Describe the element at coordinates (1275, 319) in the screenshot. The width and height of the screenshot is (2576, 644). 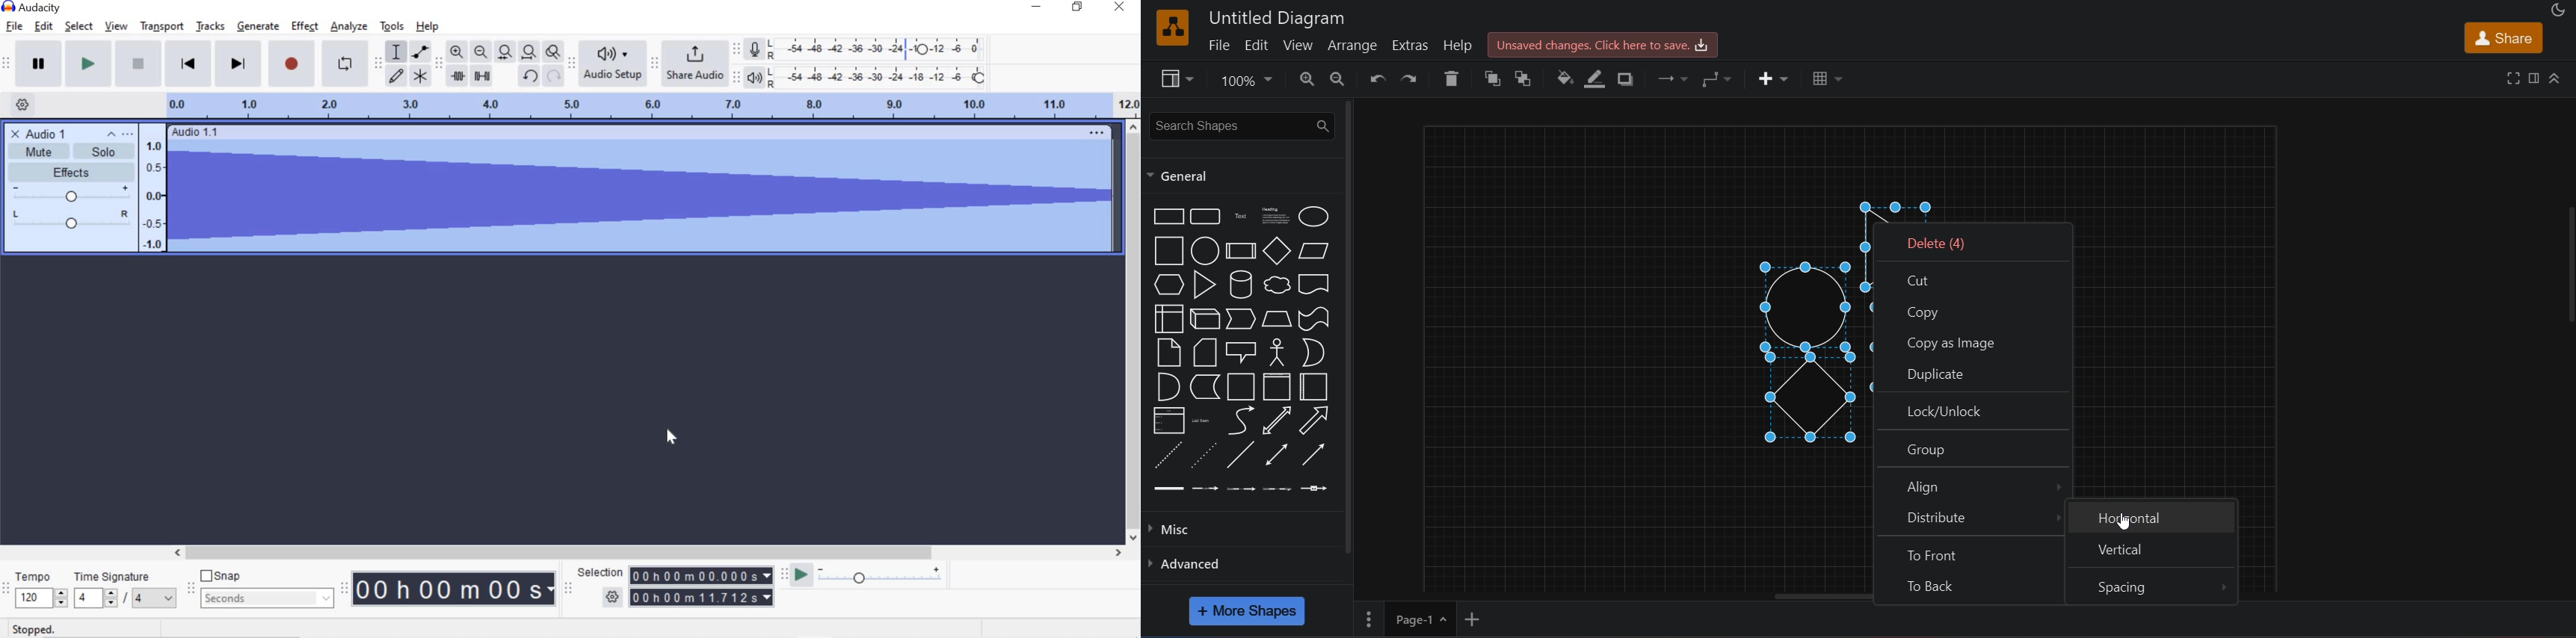
I see `trapezoid` at that location.